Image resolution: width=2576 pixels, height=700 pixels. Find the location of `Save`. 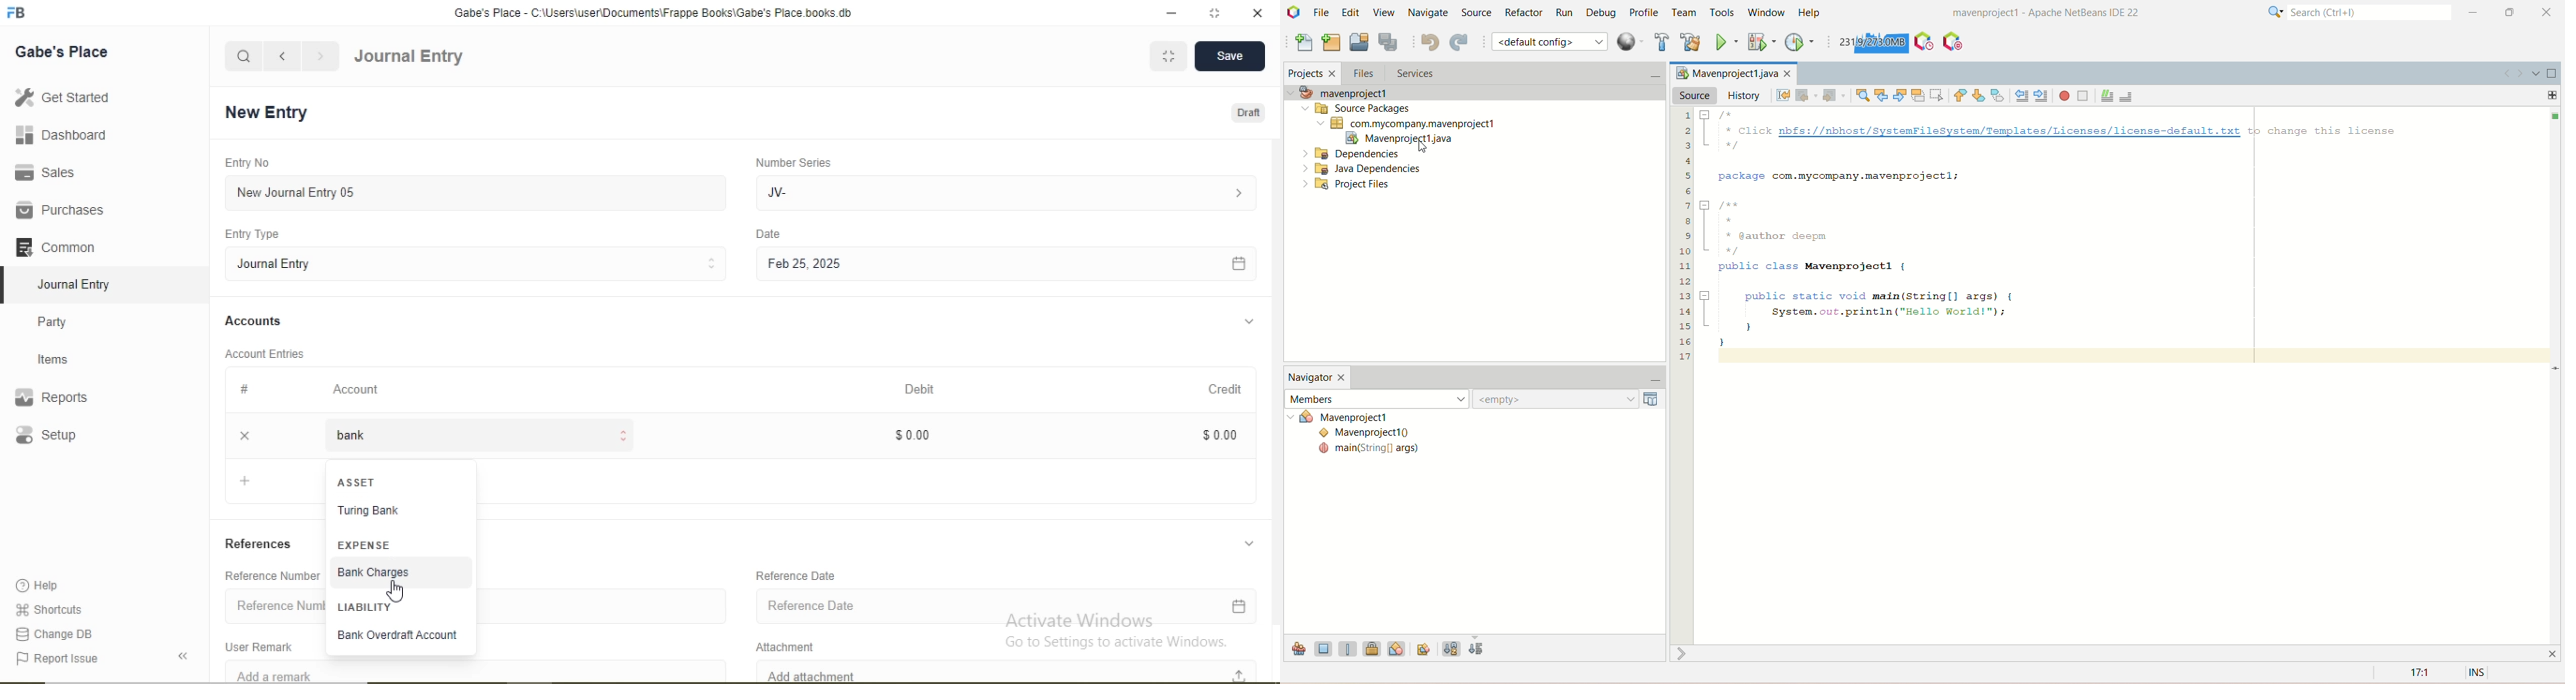

Save is located at coordinates (1230, 58).